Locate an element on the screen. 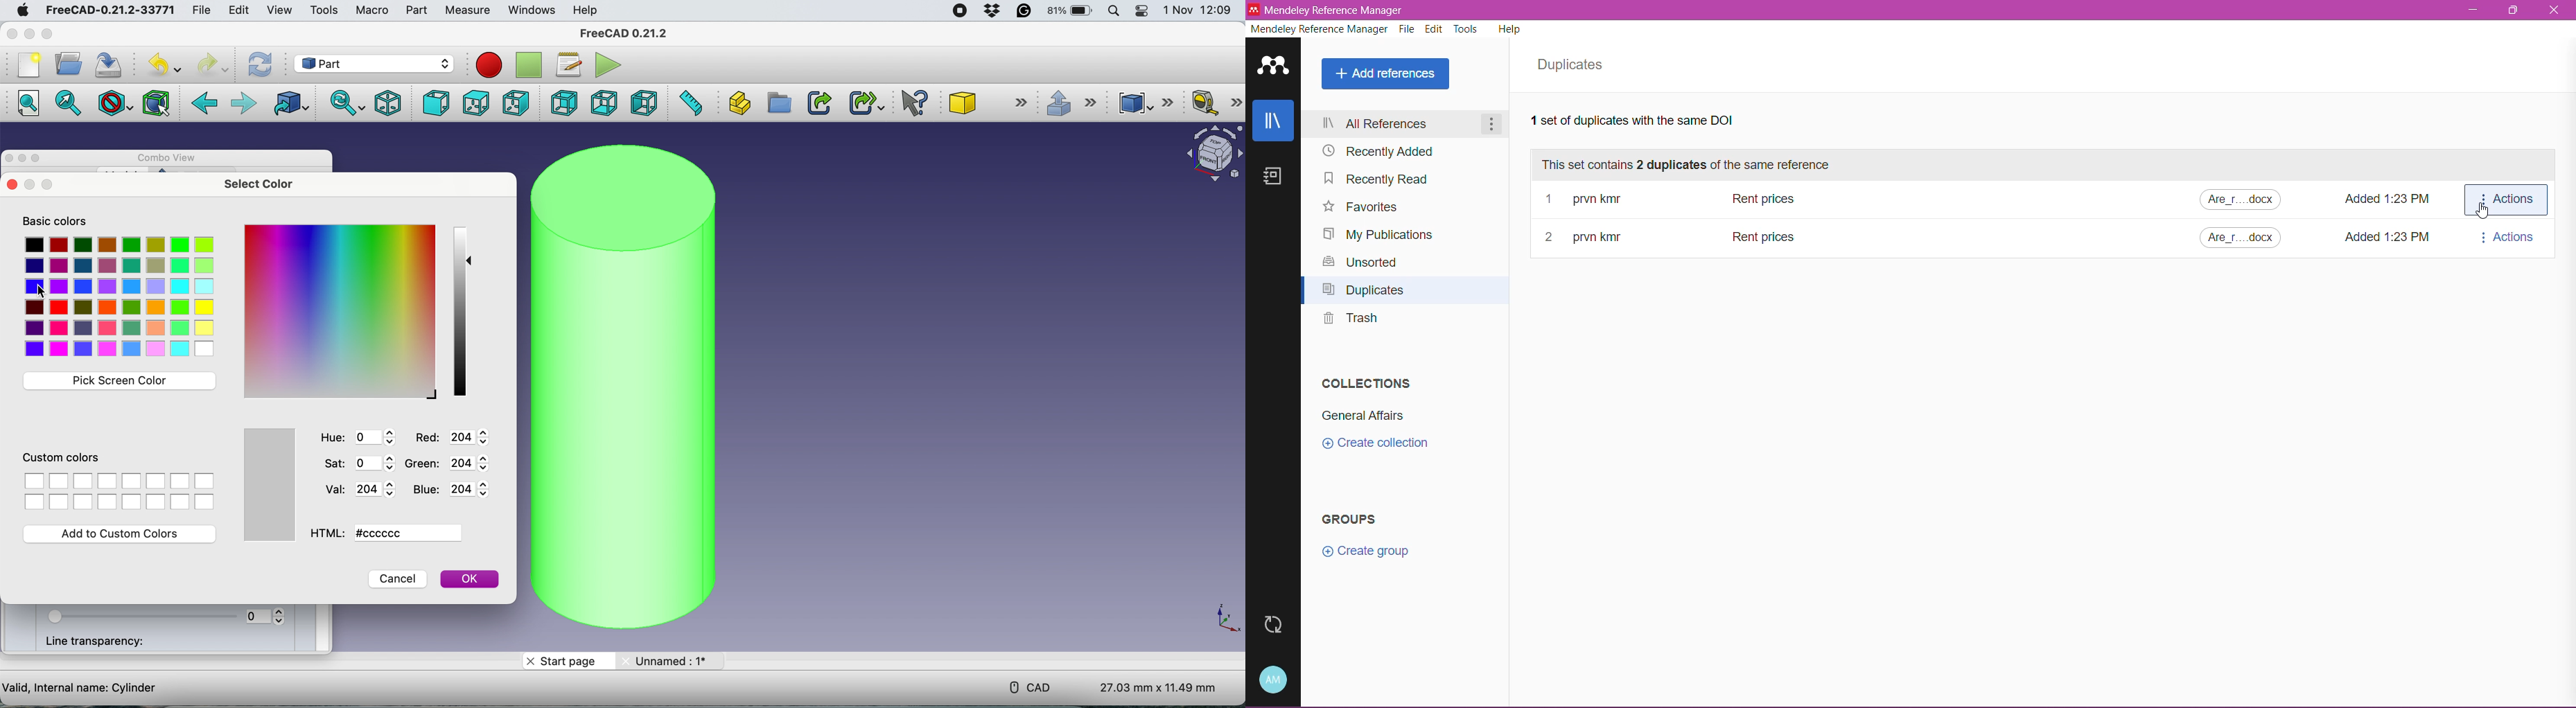  close is located at coordinates (28, 191).